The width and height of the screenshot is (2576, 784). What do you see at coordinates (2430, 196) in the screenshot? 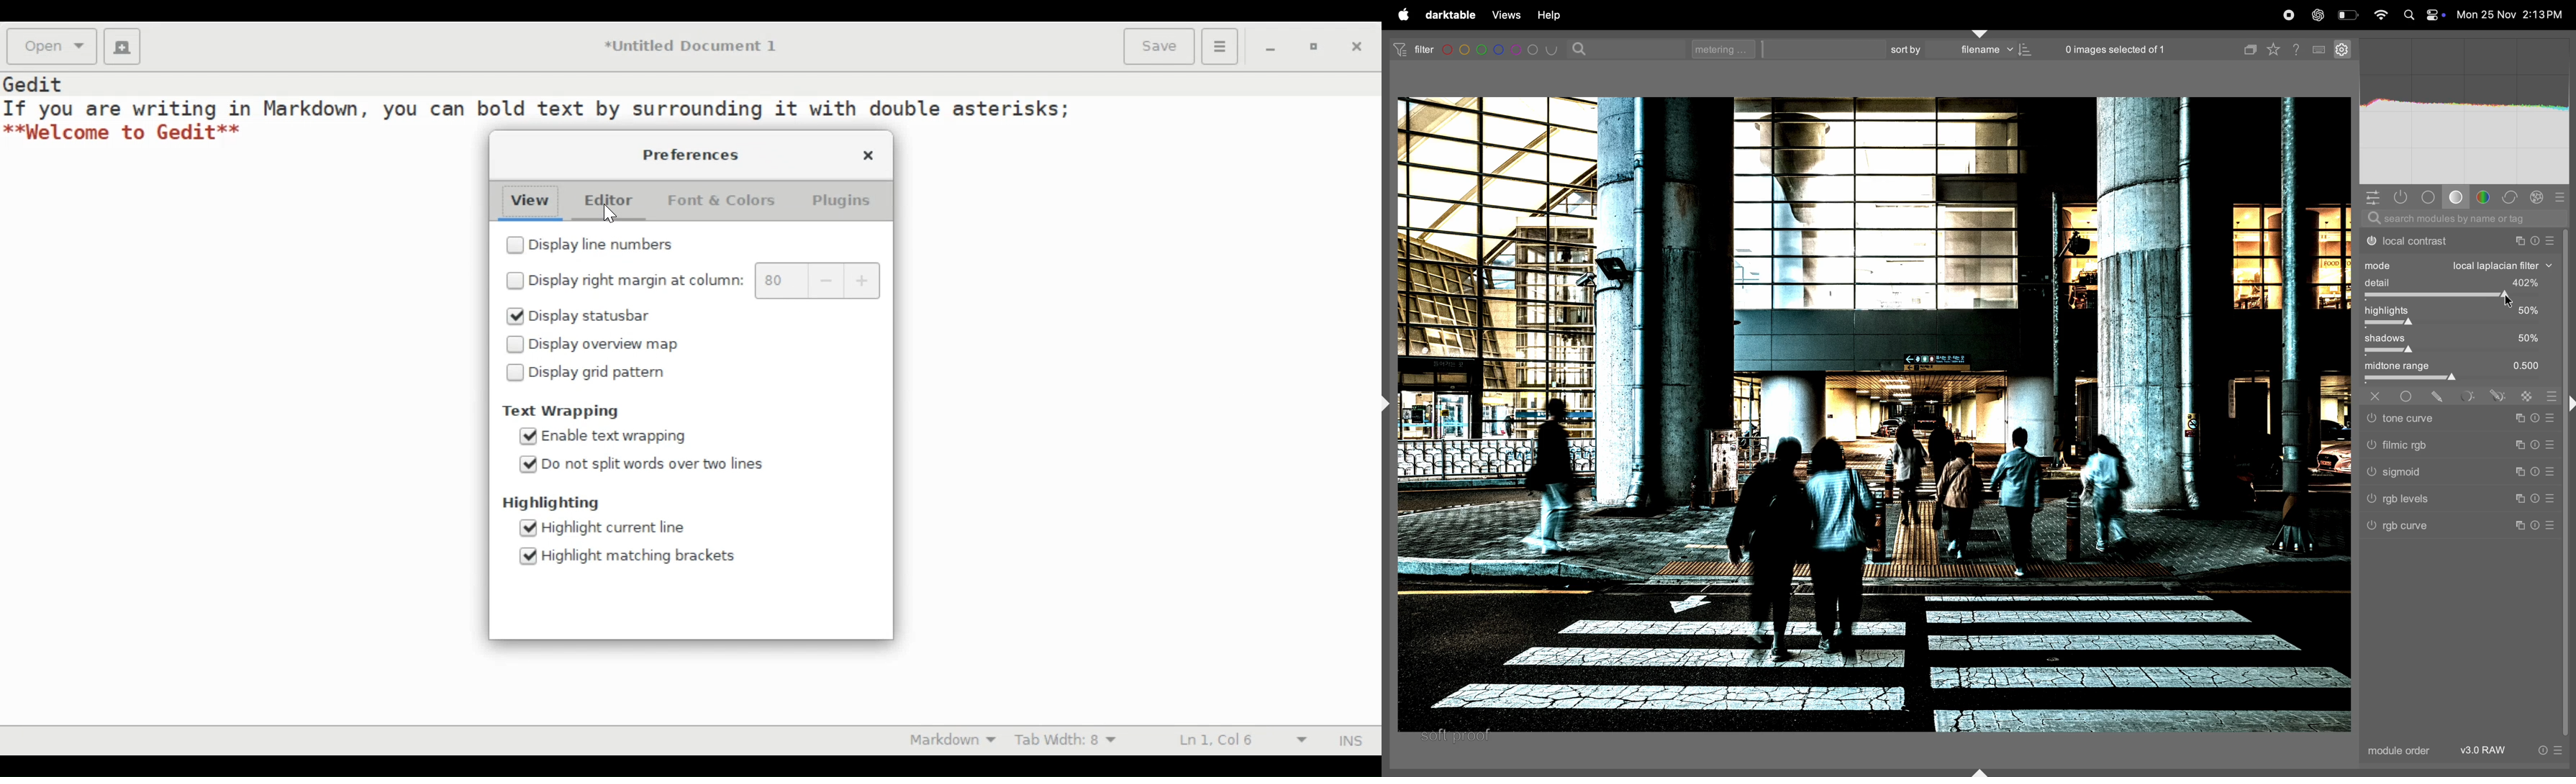
I see `tone` at bounding box center [2430, 196].